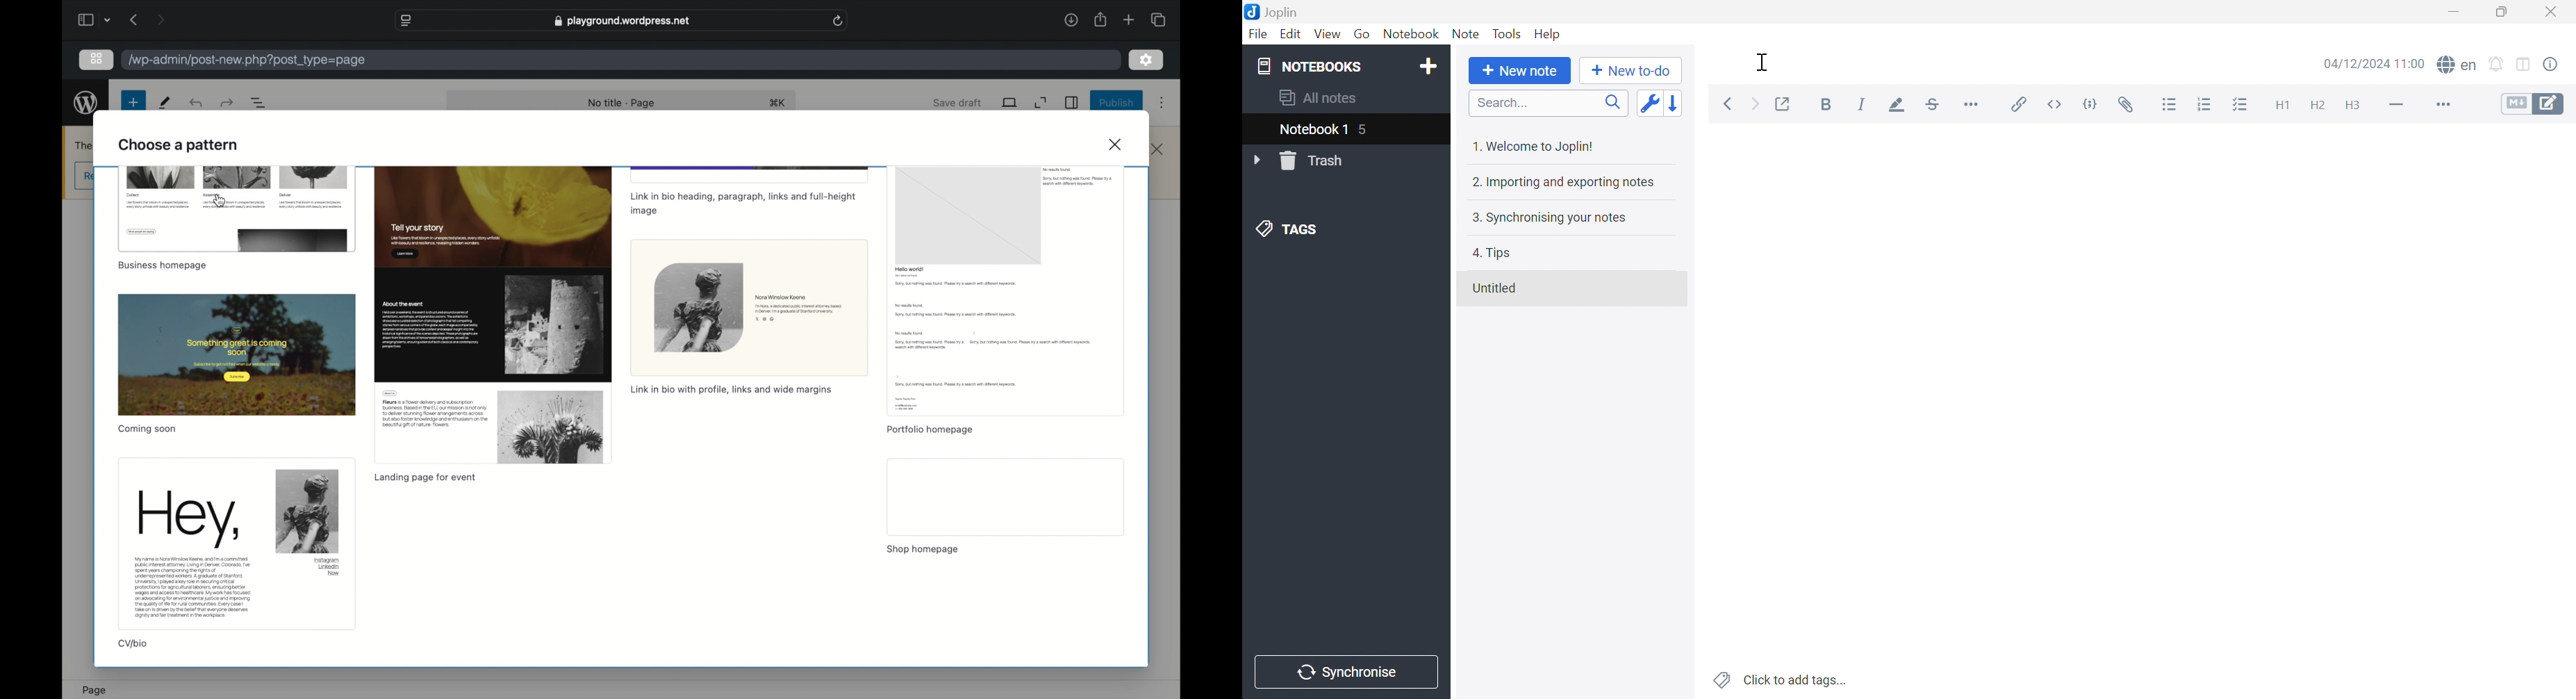 This screenshot has height=700, width=2576. I want to click on page, so click(94, 690).